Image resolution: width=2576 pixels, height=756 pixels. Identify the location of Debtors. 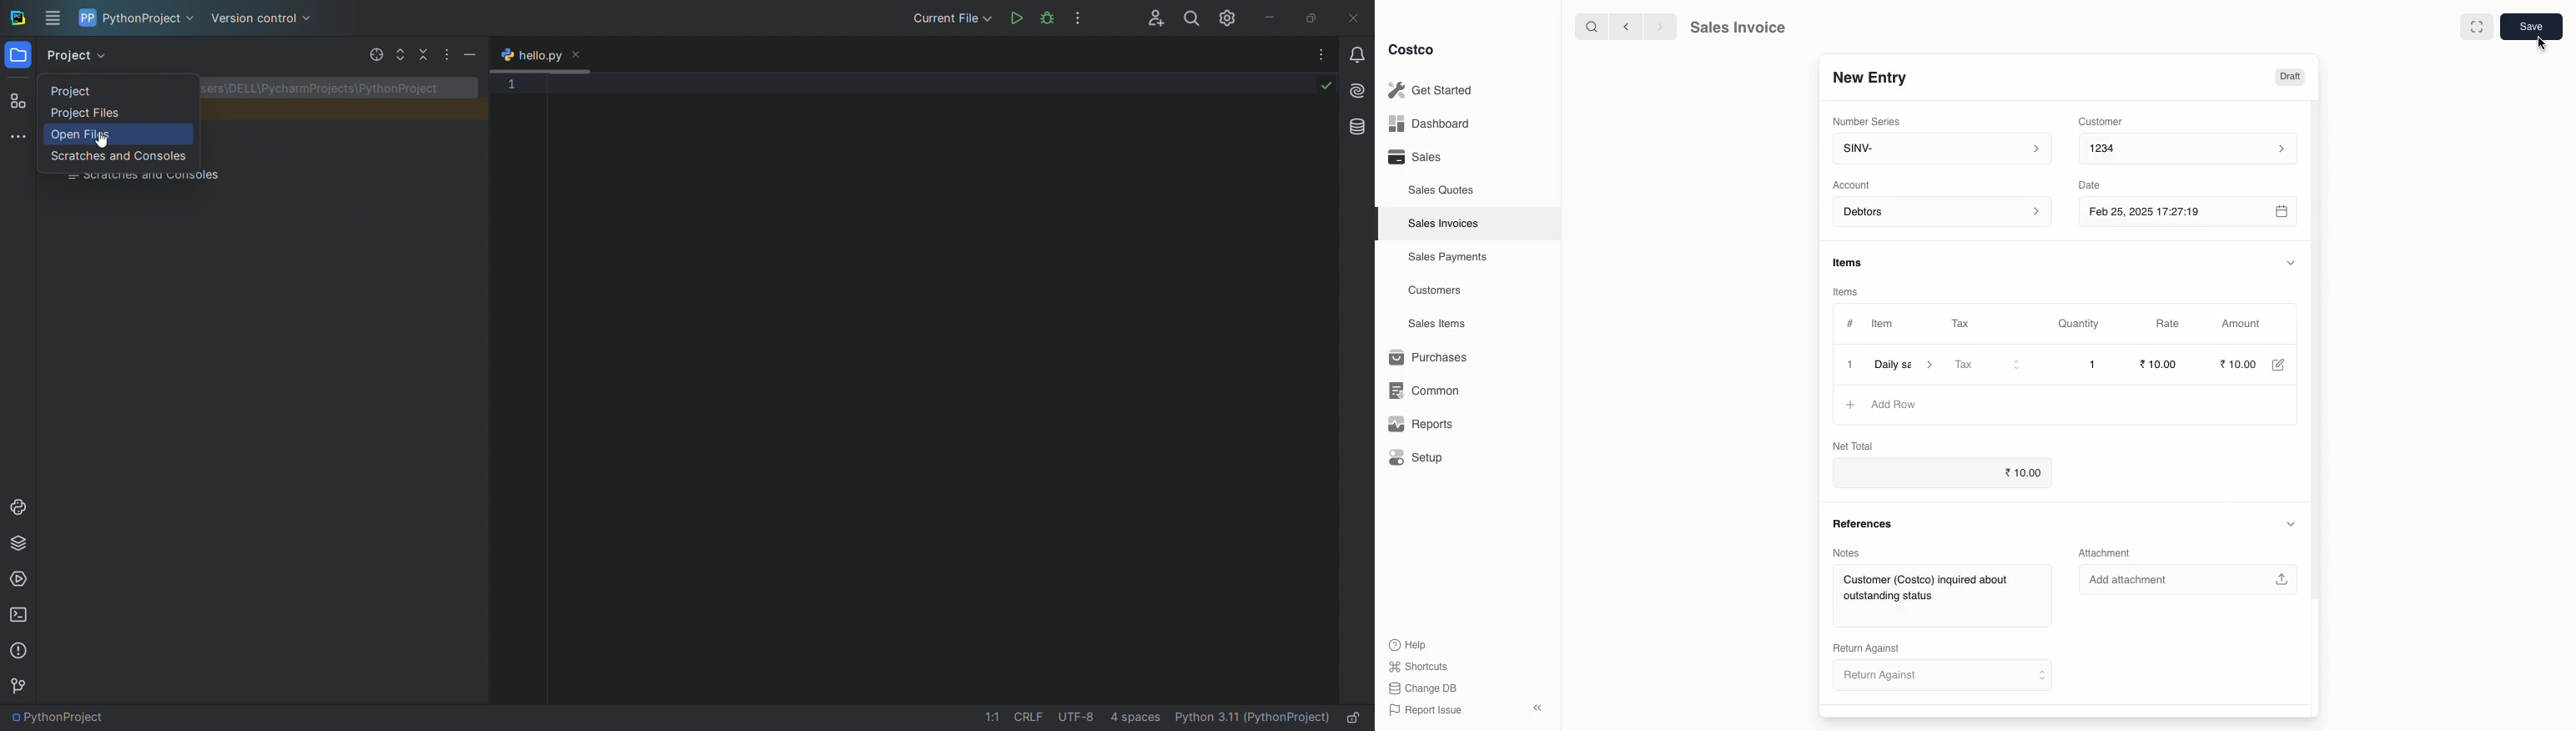
(1943, 213).